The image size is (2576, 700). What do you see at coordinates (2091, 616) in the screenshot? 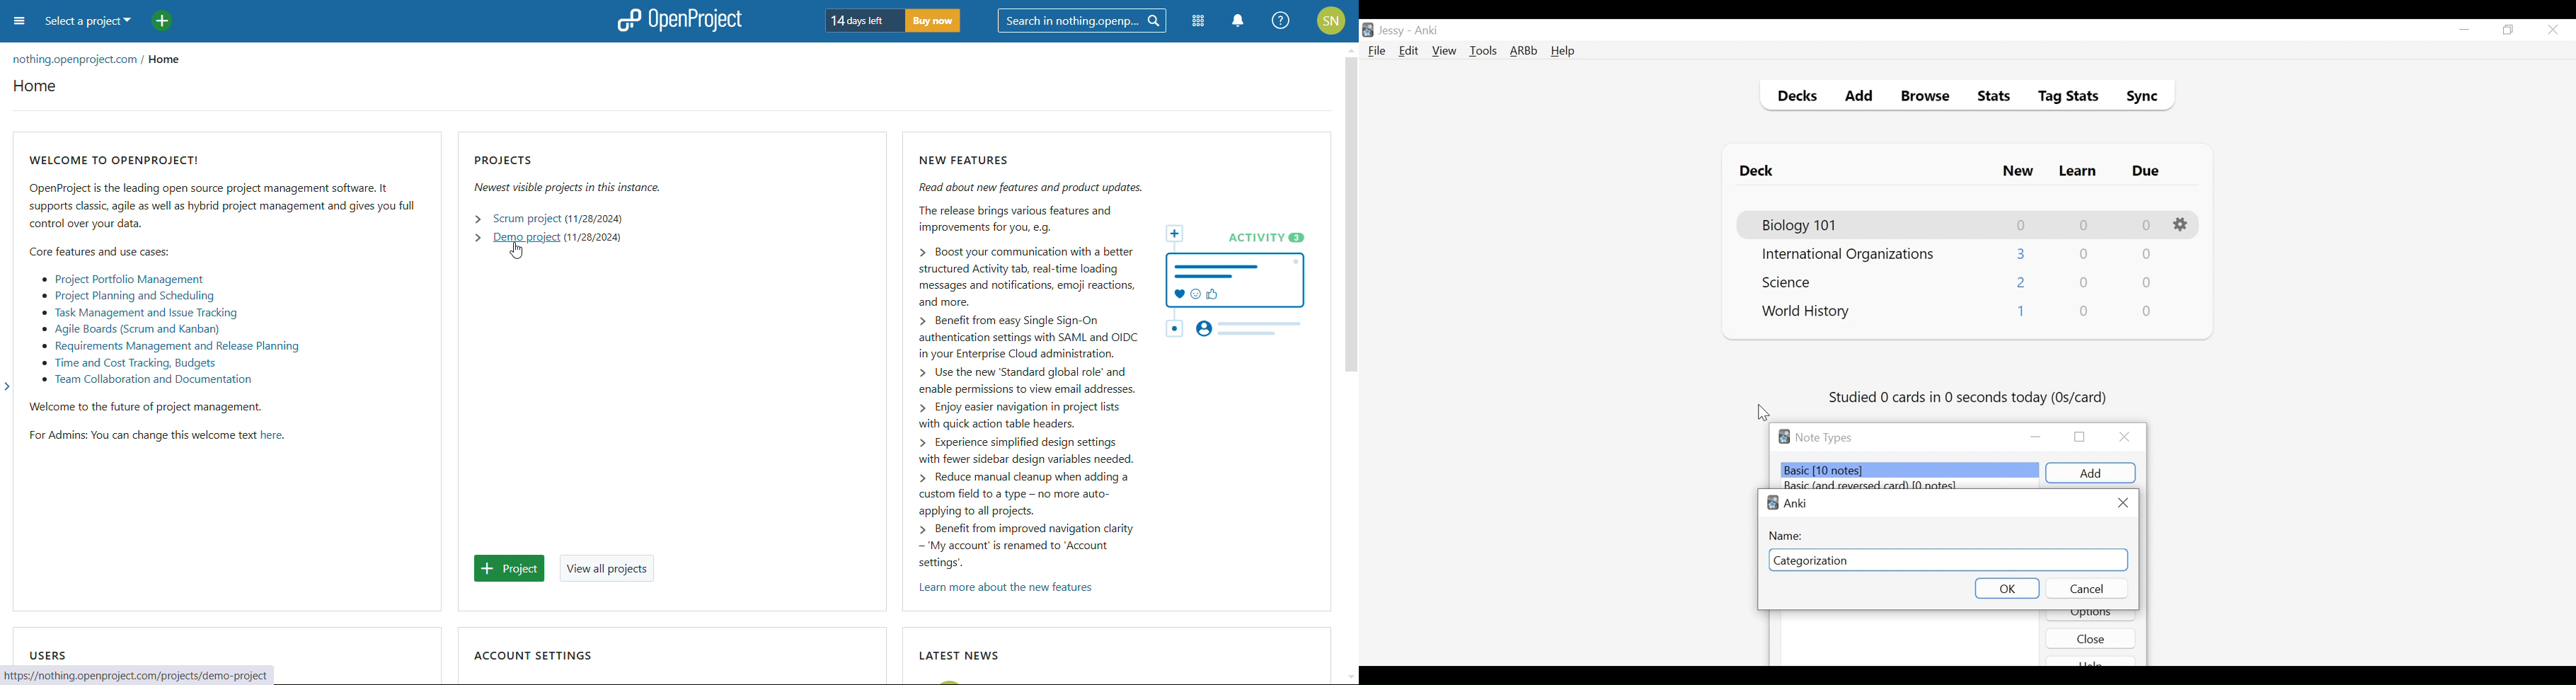
I see `Options` at bounding box center [2091, 616].